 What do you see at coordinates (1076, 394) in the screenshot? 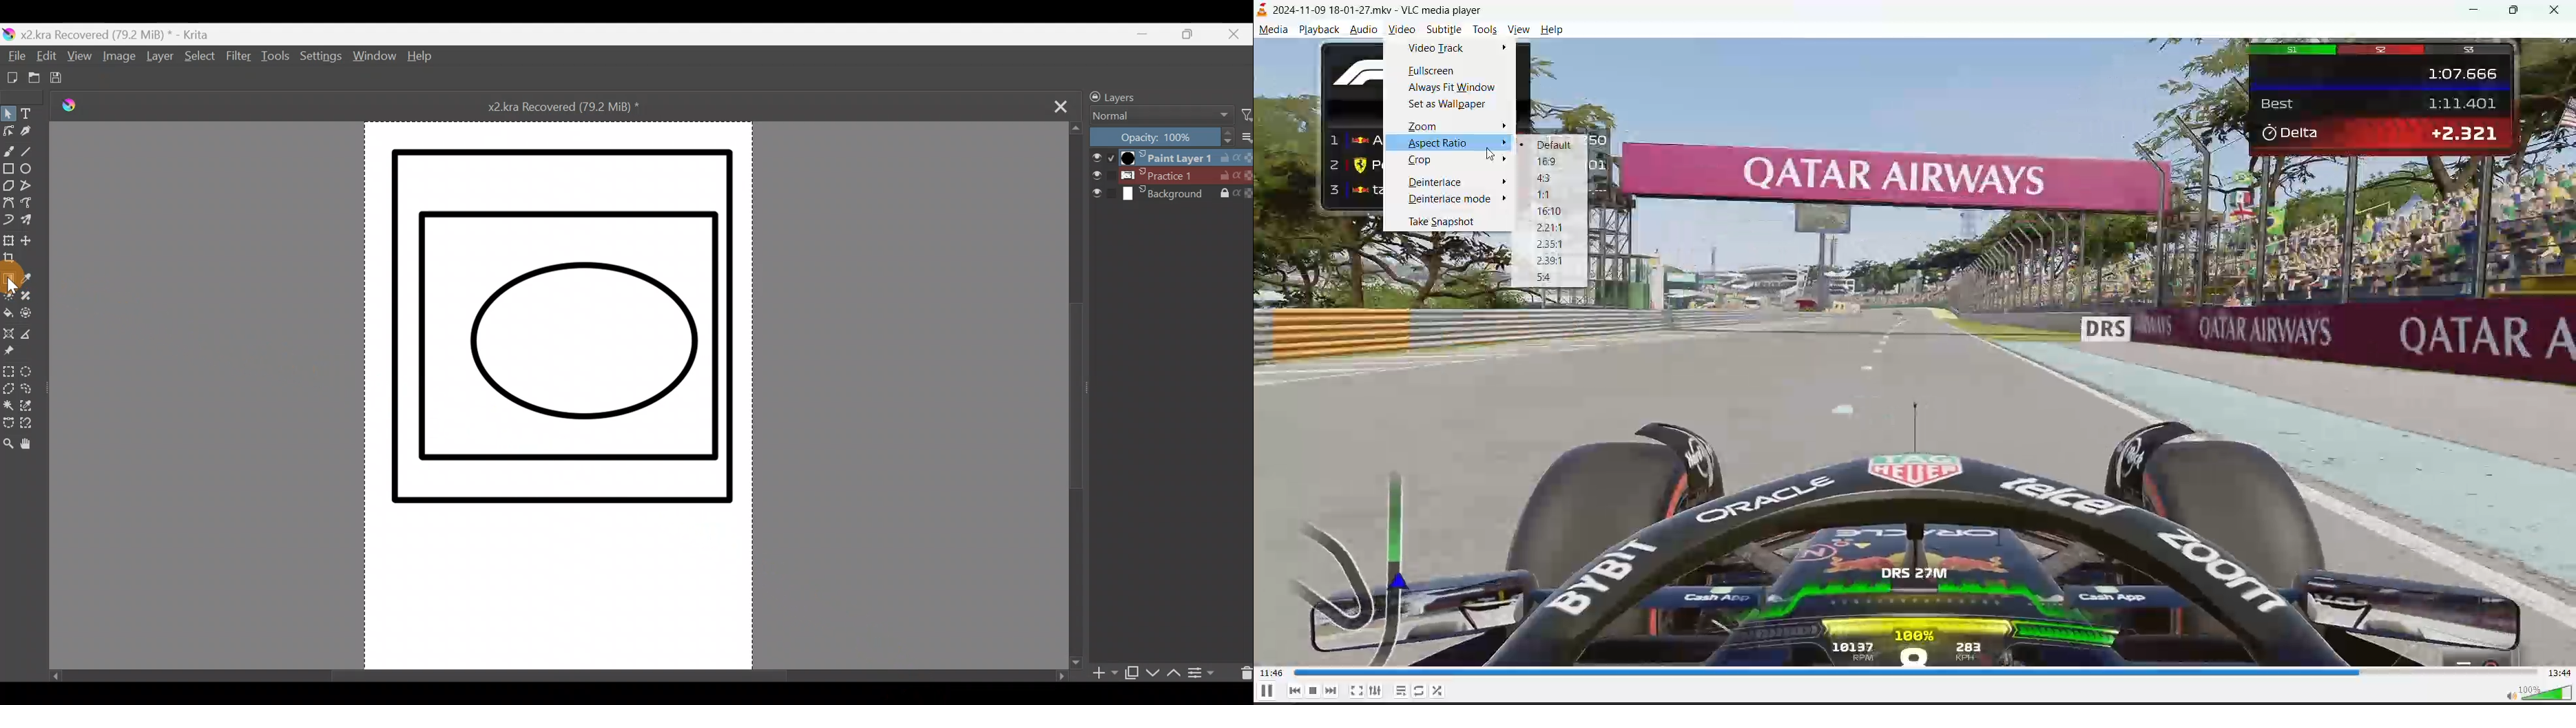
I see `Scroll bar` at bounding box center [1076, 394].